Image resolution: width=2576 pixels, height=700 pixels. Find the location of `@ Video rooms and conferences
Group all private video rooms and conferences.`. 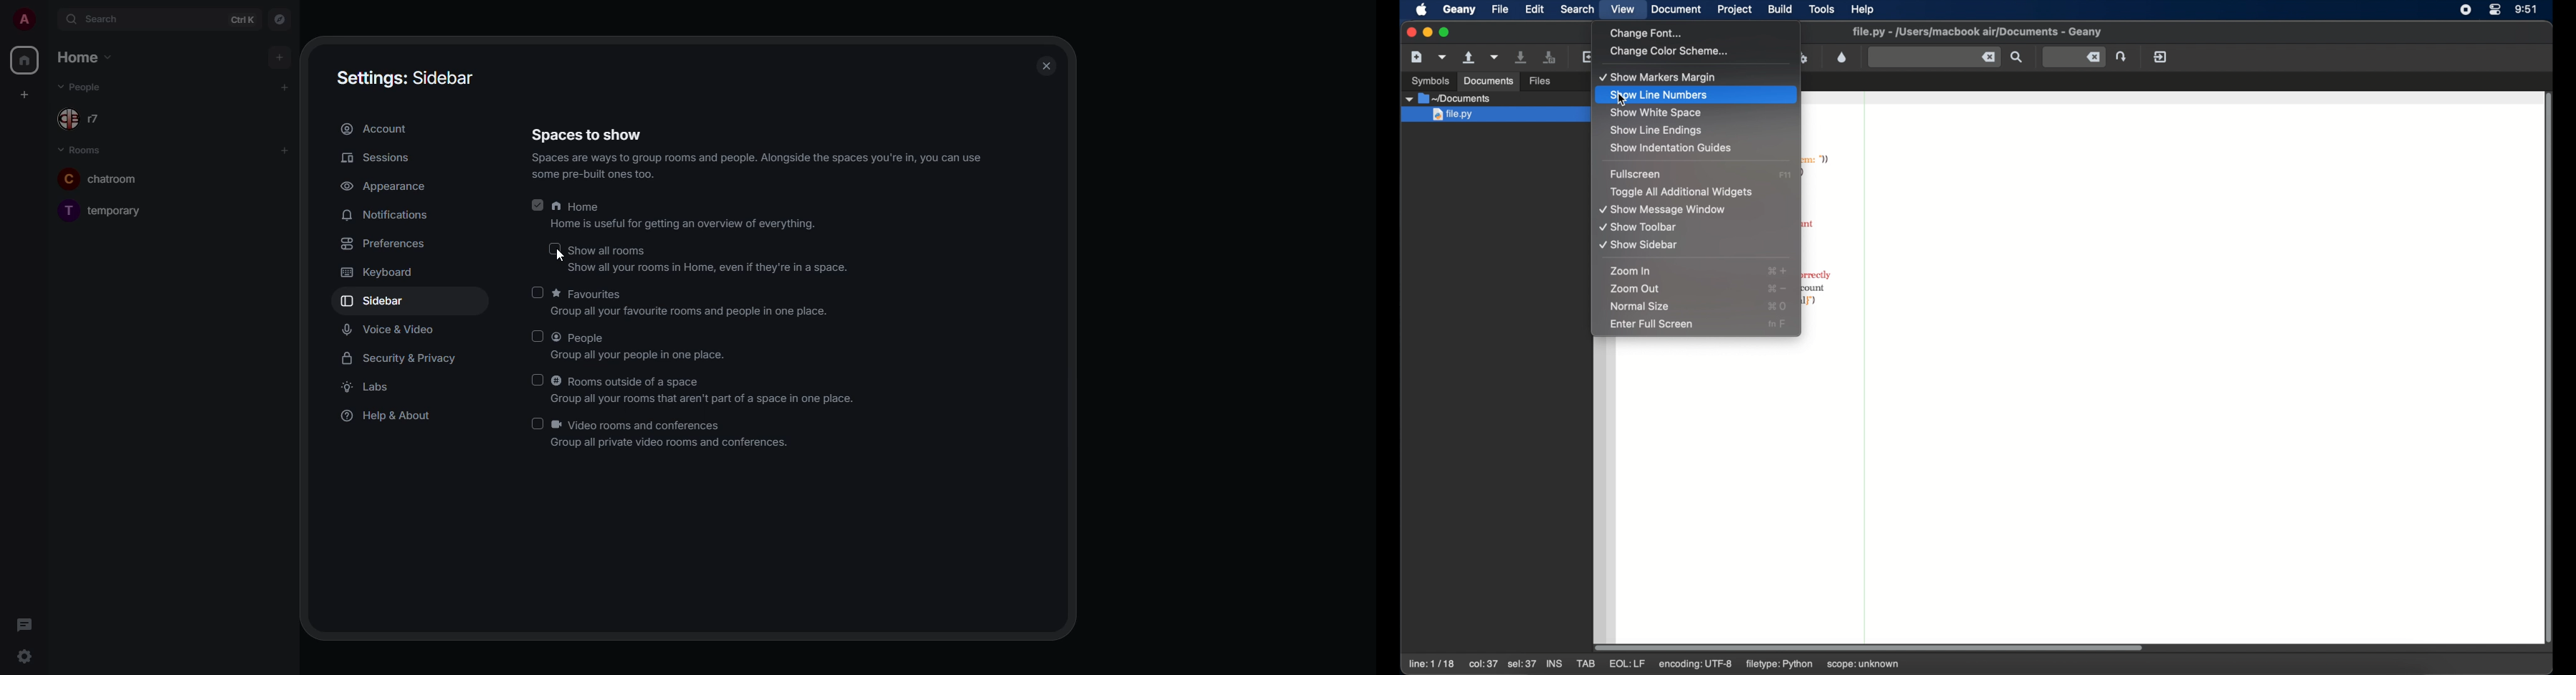

@ Video rooms and conferences
Group all private video rooms and conferences. is located at coordinates (677, 435).